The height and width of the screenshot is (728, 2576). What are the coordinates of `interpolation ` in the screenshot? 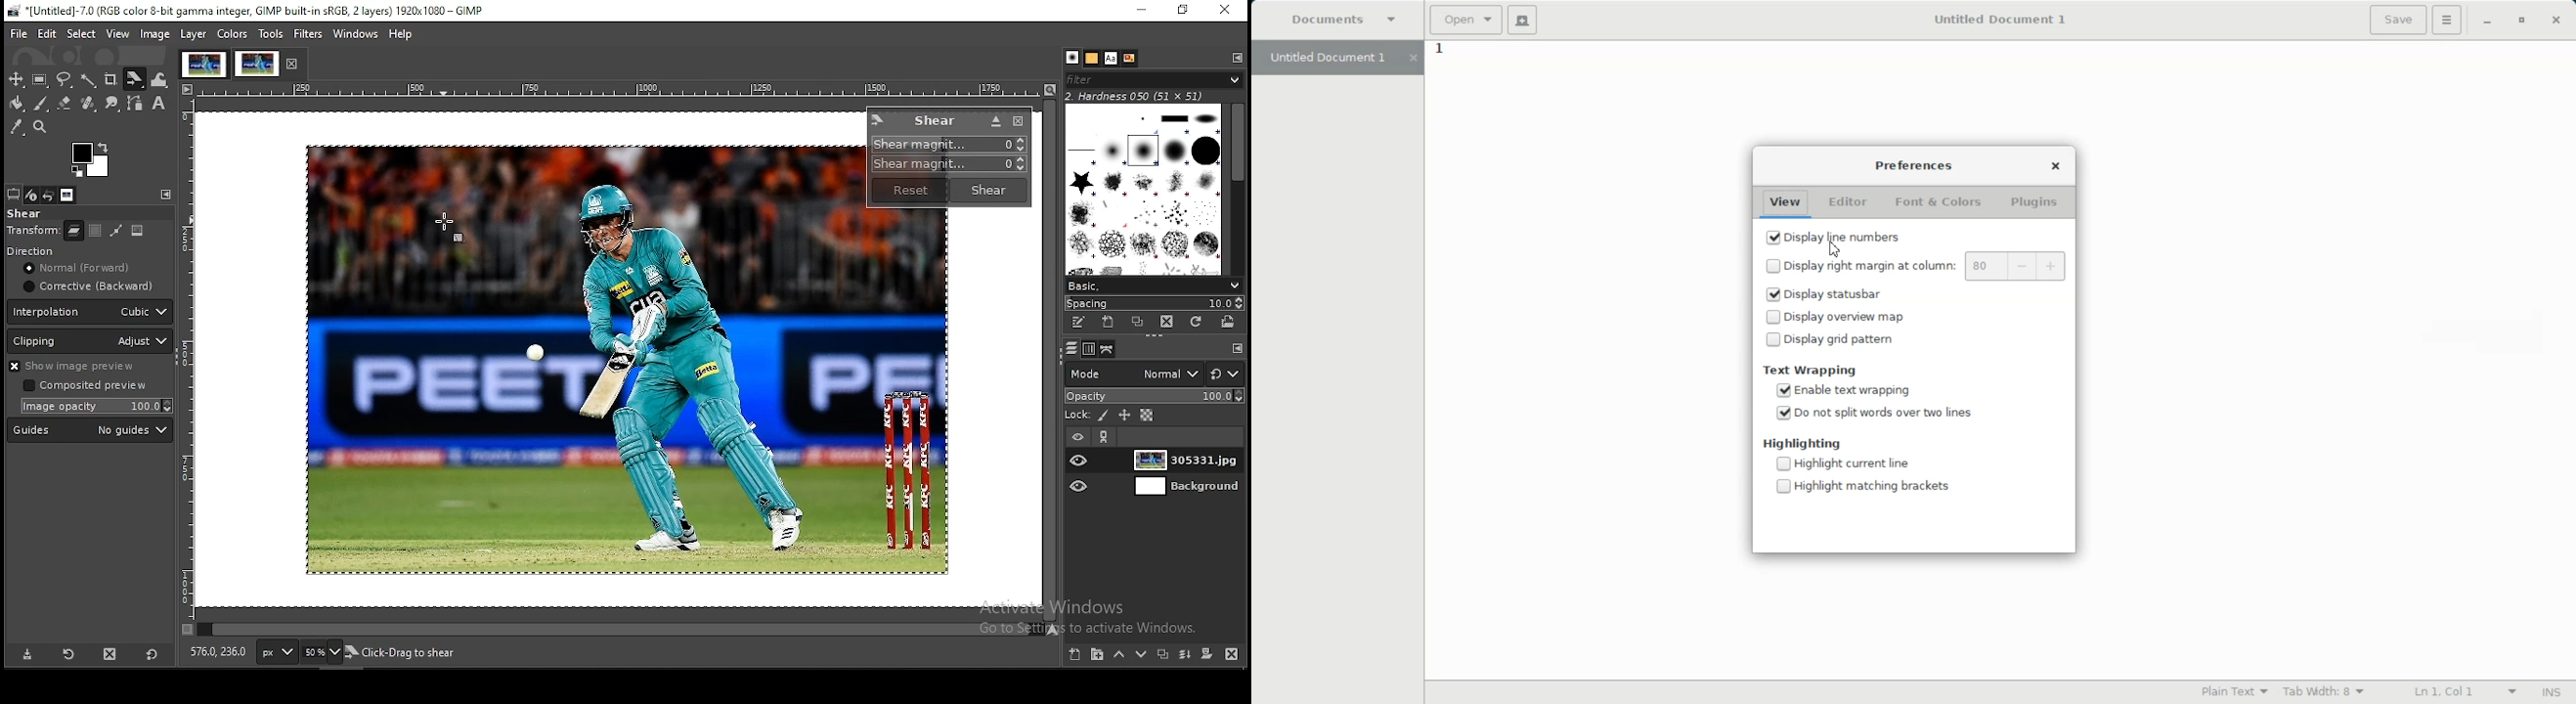 It's located at (90, 312).